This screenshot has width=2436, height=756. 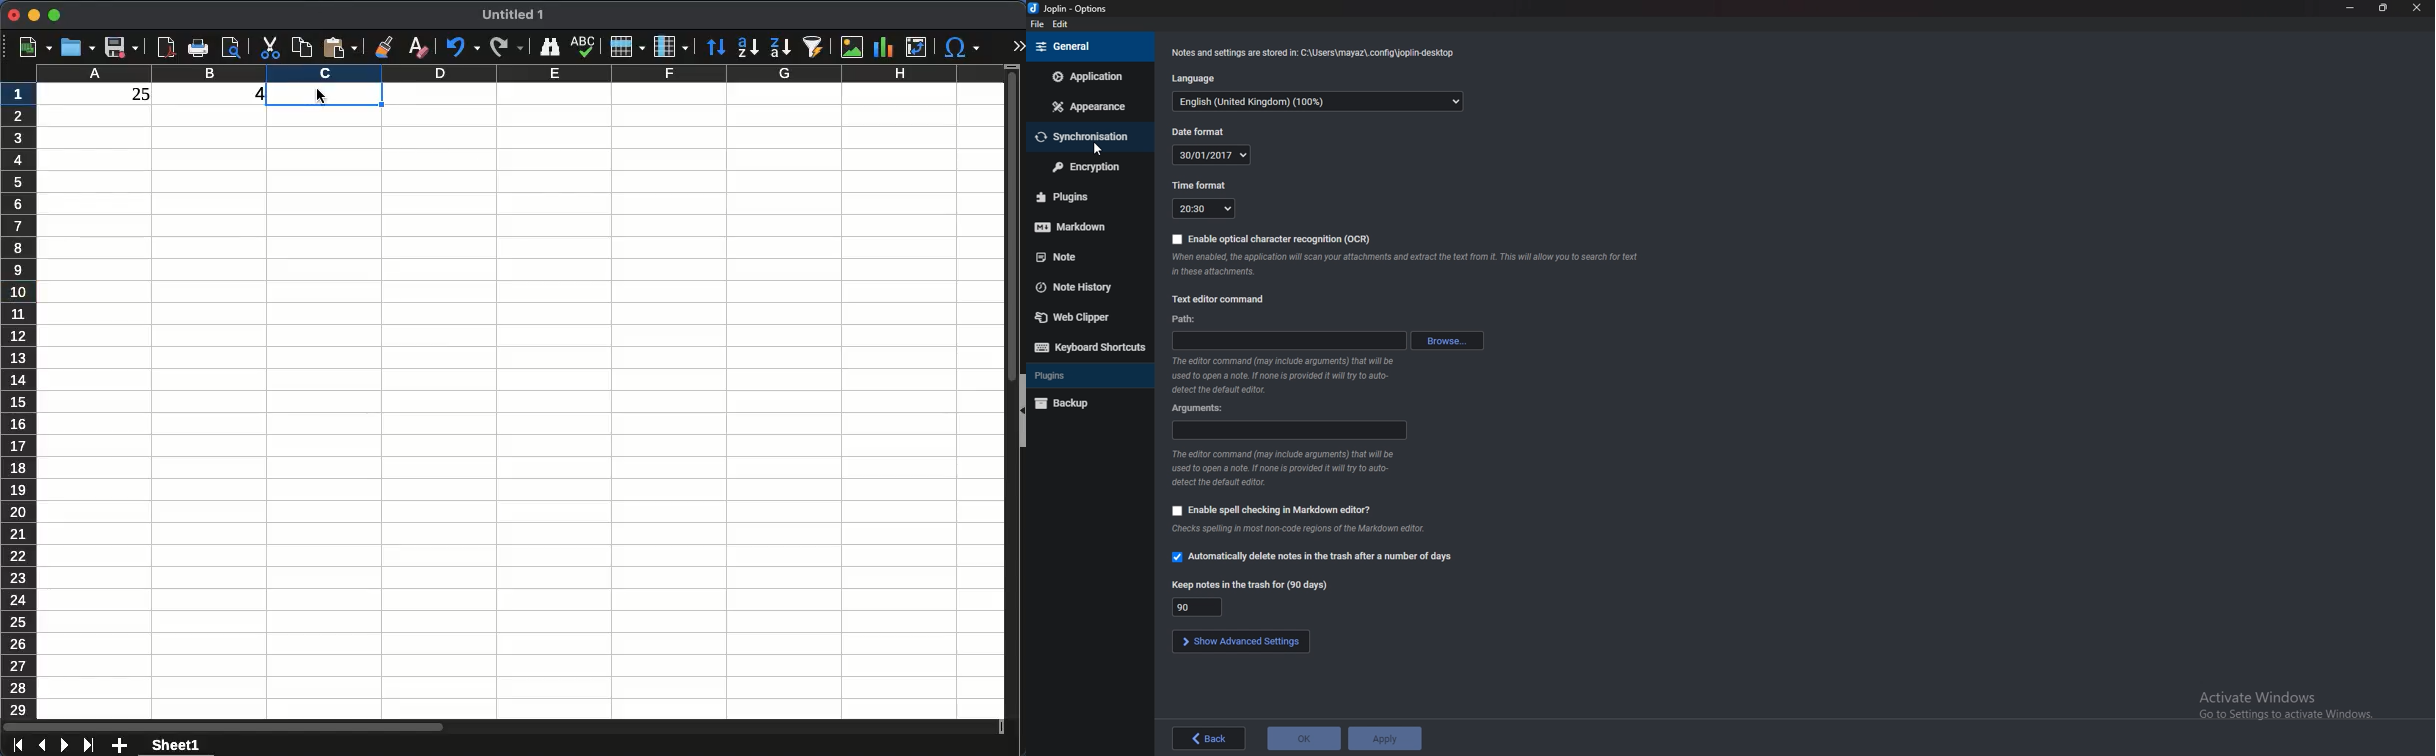 I want to click on encryption, so click(x=1088, y=166).